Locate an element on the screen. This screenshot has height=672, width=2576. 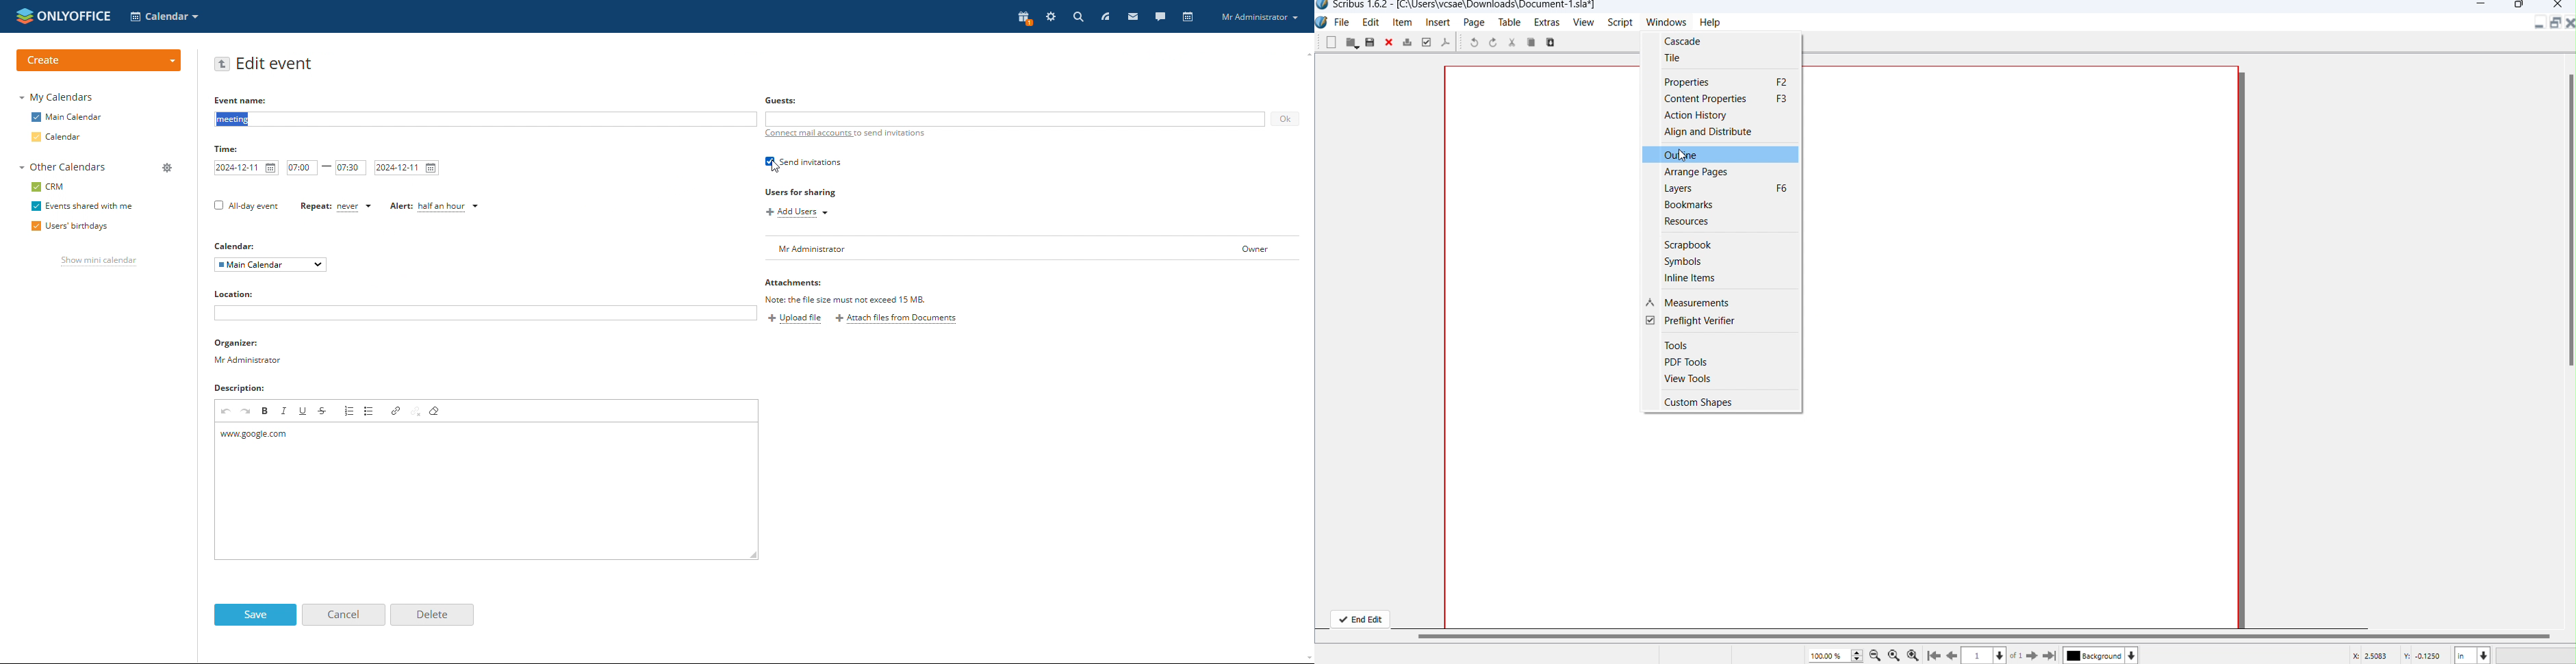
zoom reset is located at coordinates (1894, 656).